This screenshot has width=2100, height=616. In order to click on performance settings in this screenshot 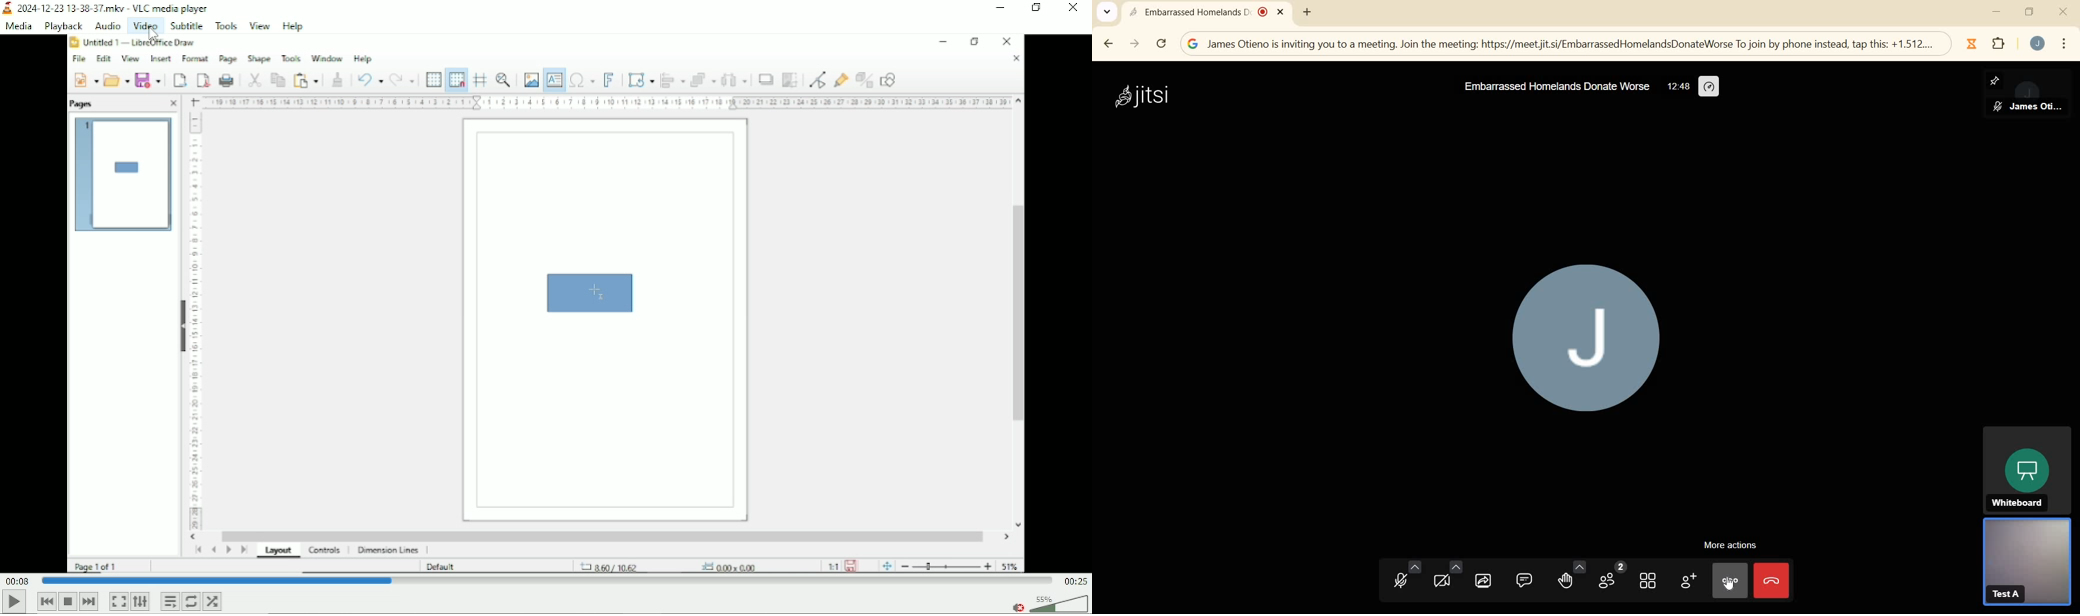, I will do `click(1708, 87)`.